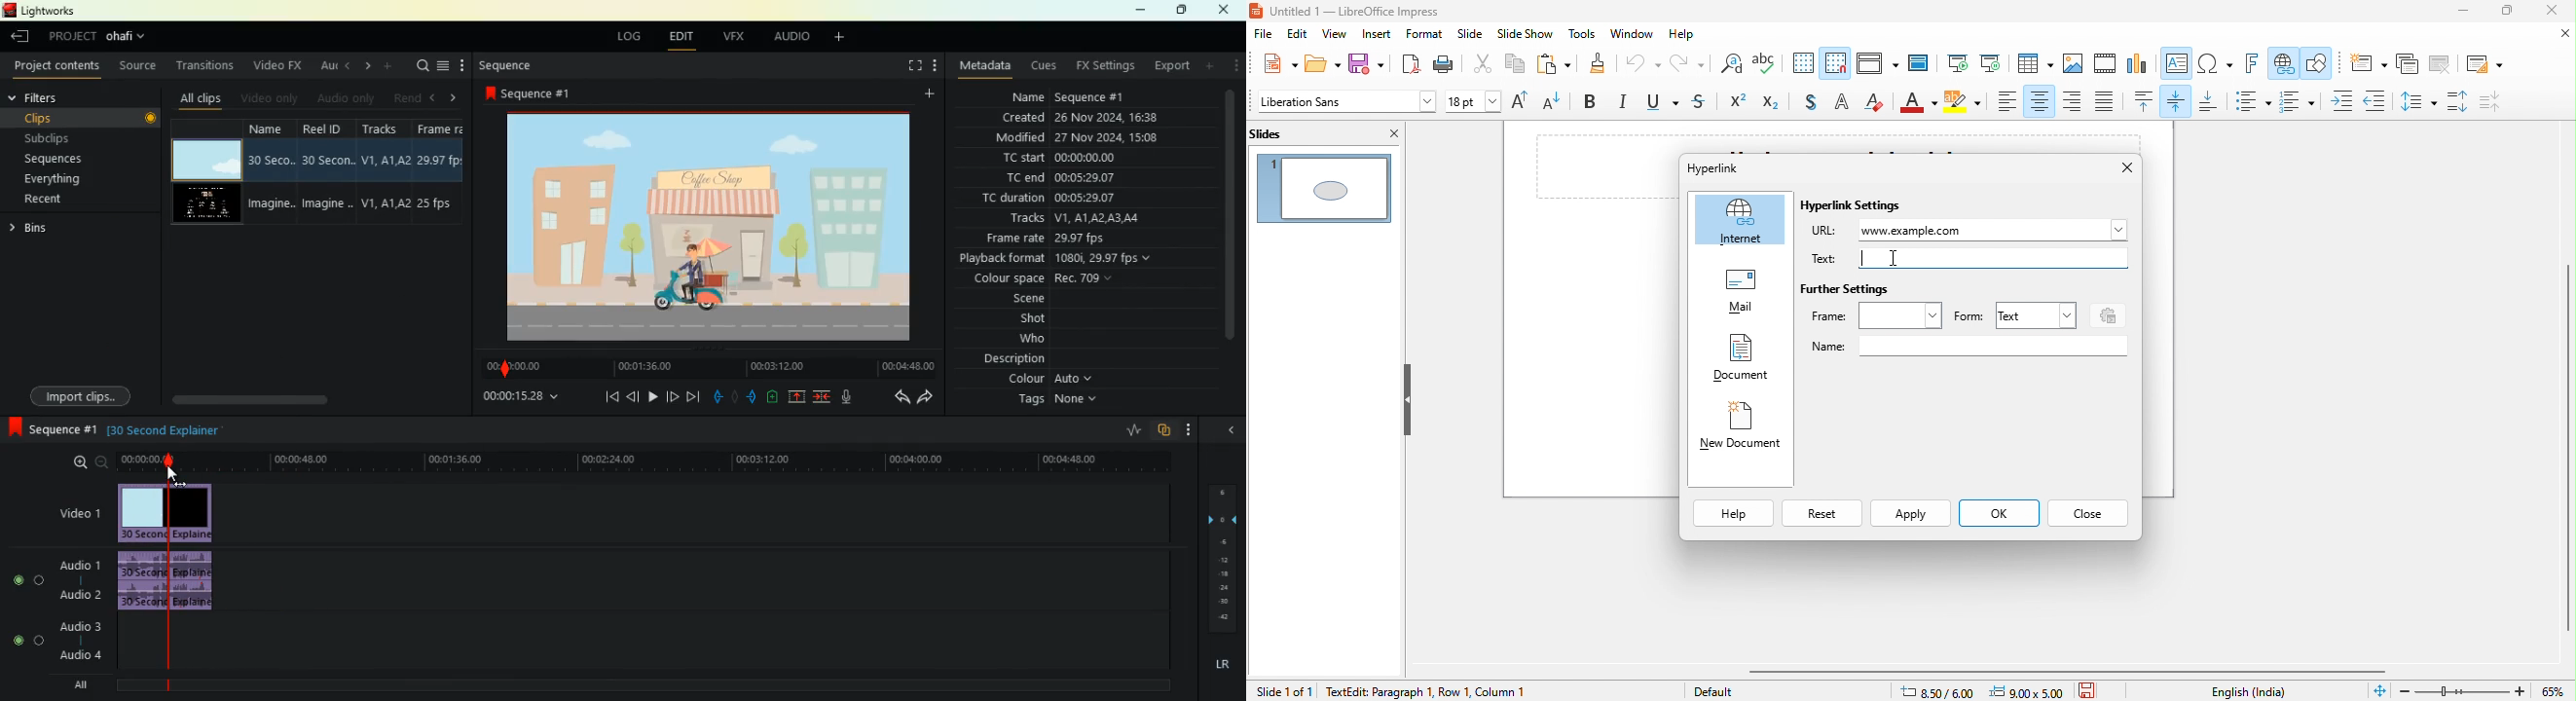 Image resolution: width=2576 pixels, height=728 pixels. What do you see at coordinates (141, 65) in the screenshot?
I see `source` at bounding box center [141, 65].